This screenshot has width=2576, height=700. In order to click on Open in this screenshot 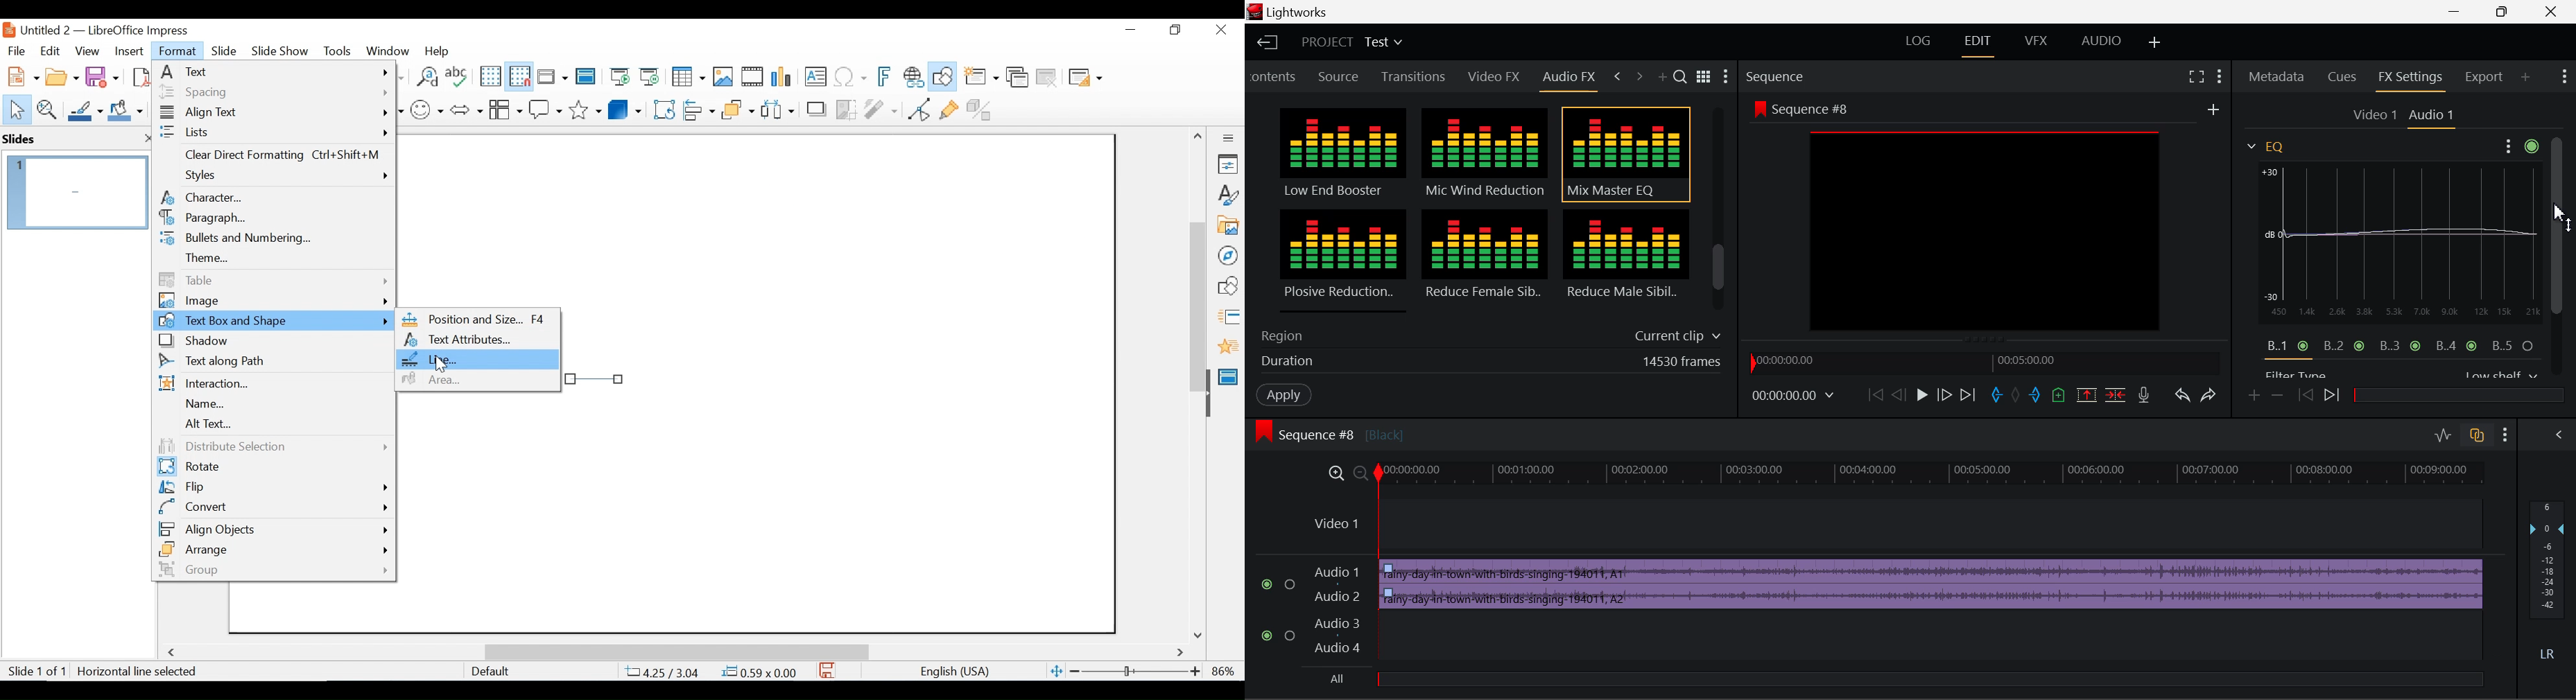, I will do `click(62, 75)`.